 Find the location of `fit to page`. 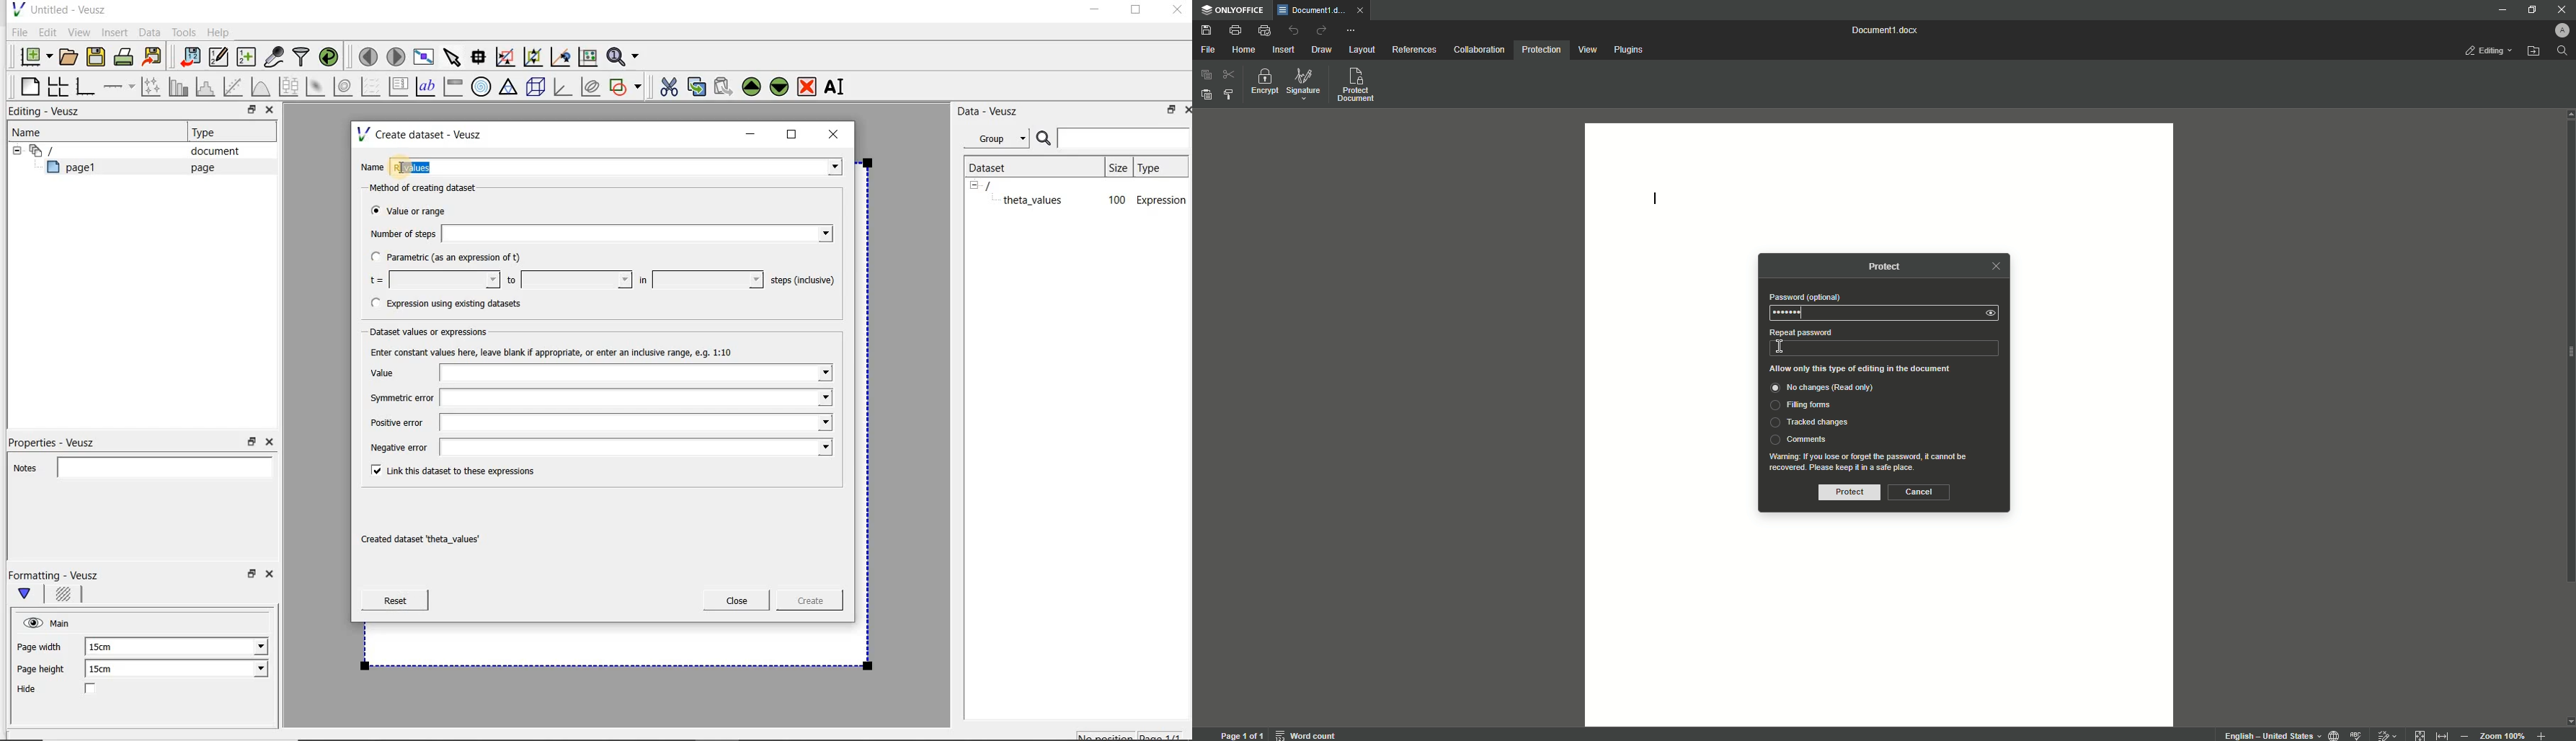

fit to page is located at coordinates (2420, 733).